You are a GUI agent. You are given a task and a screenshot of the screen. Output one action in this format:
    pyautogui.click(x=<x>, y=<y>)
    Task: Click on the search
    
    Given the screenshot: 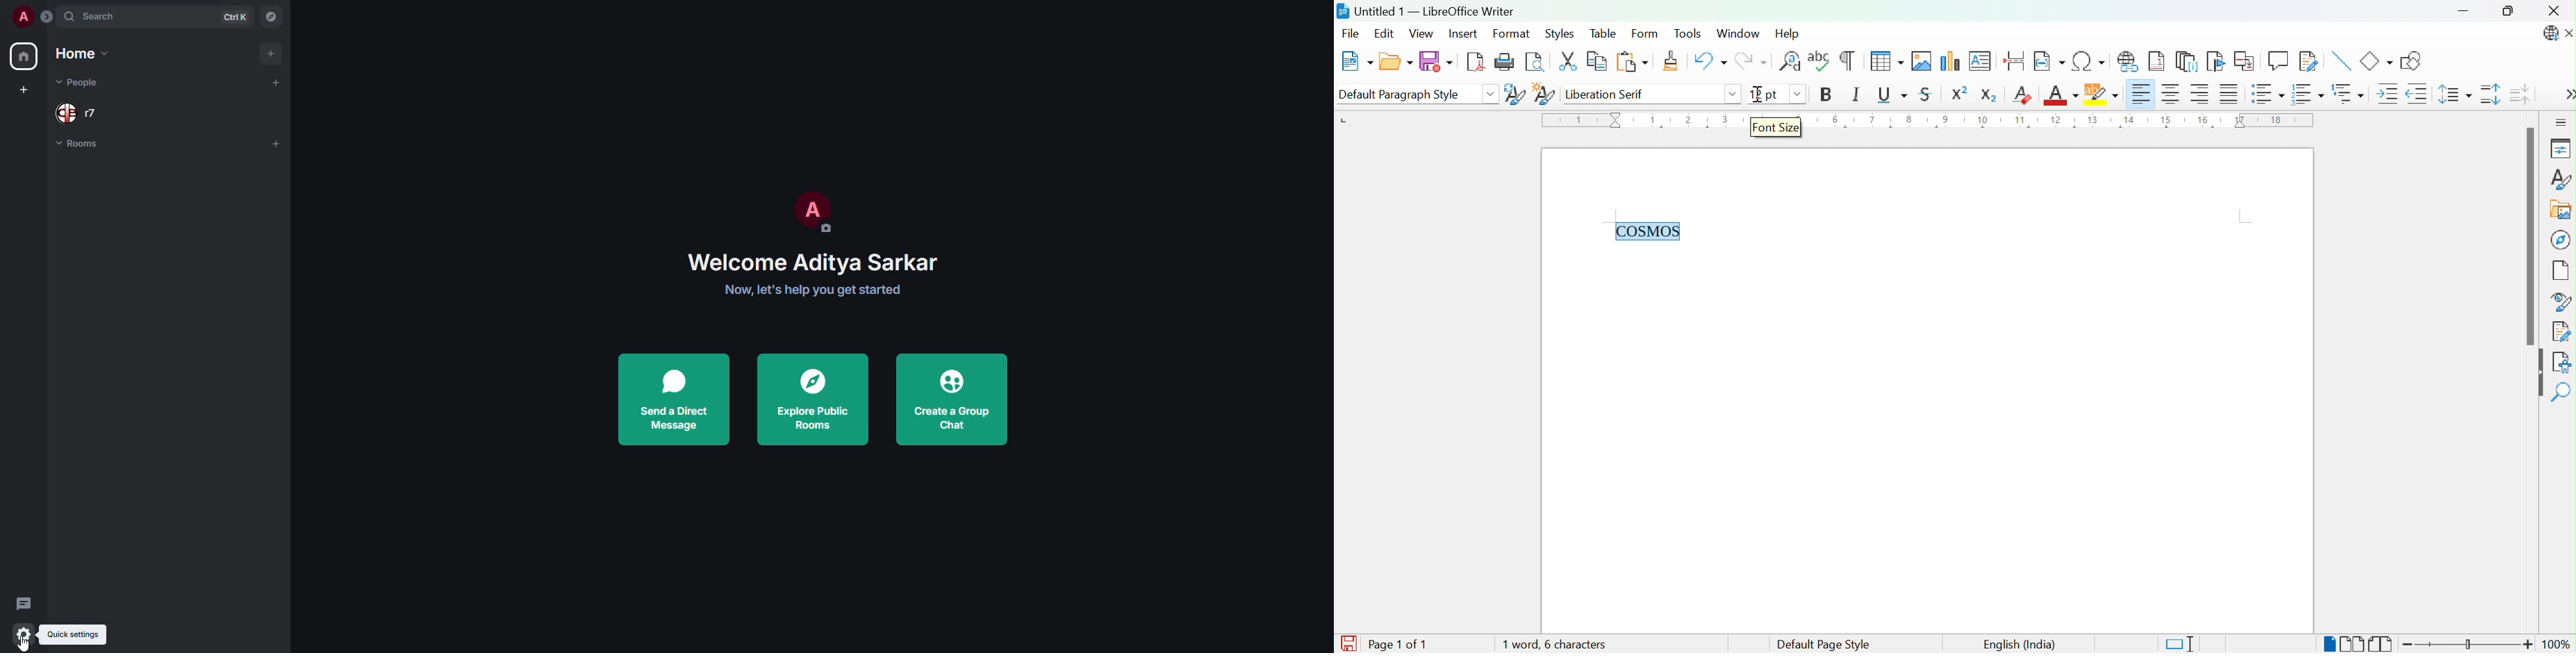 What is the action you would take?
    pyautogui.click(x=105, y=17)
    